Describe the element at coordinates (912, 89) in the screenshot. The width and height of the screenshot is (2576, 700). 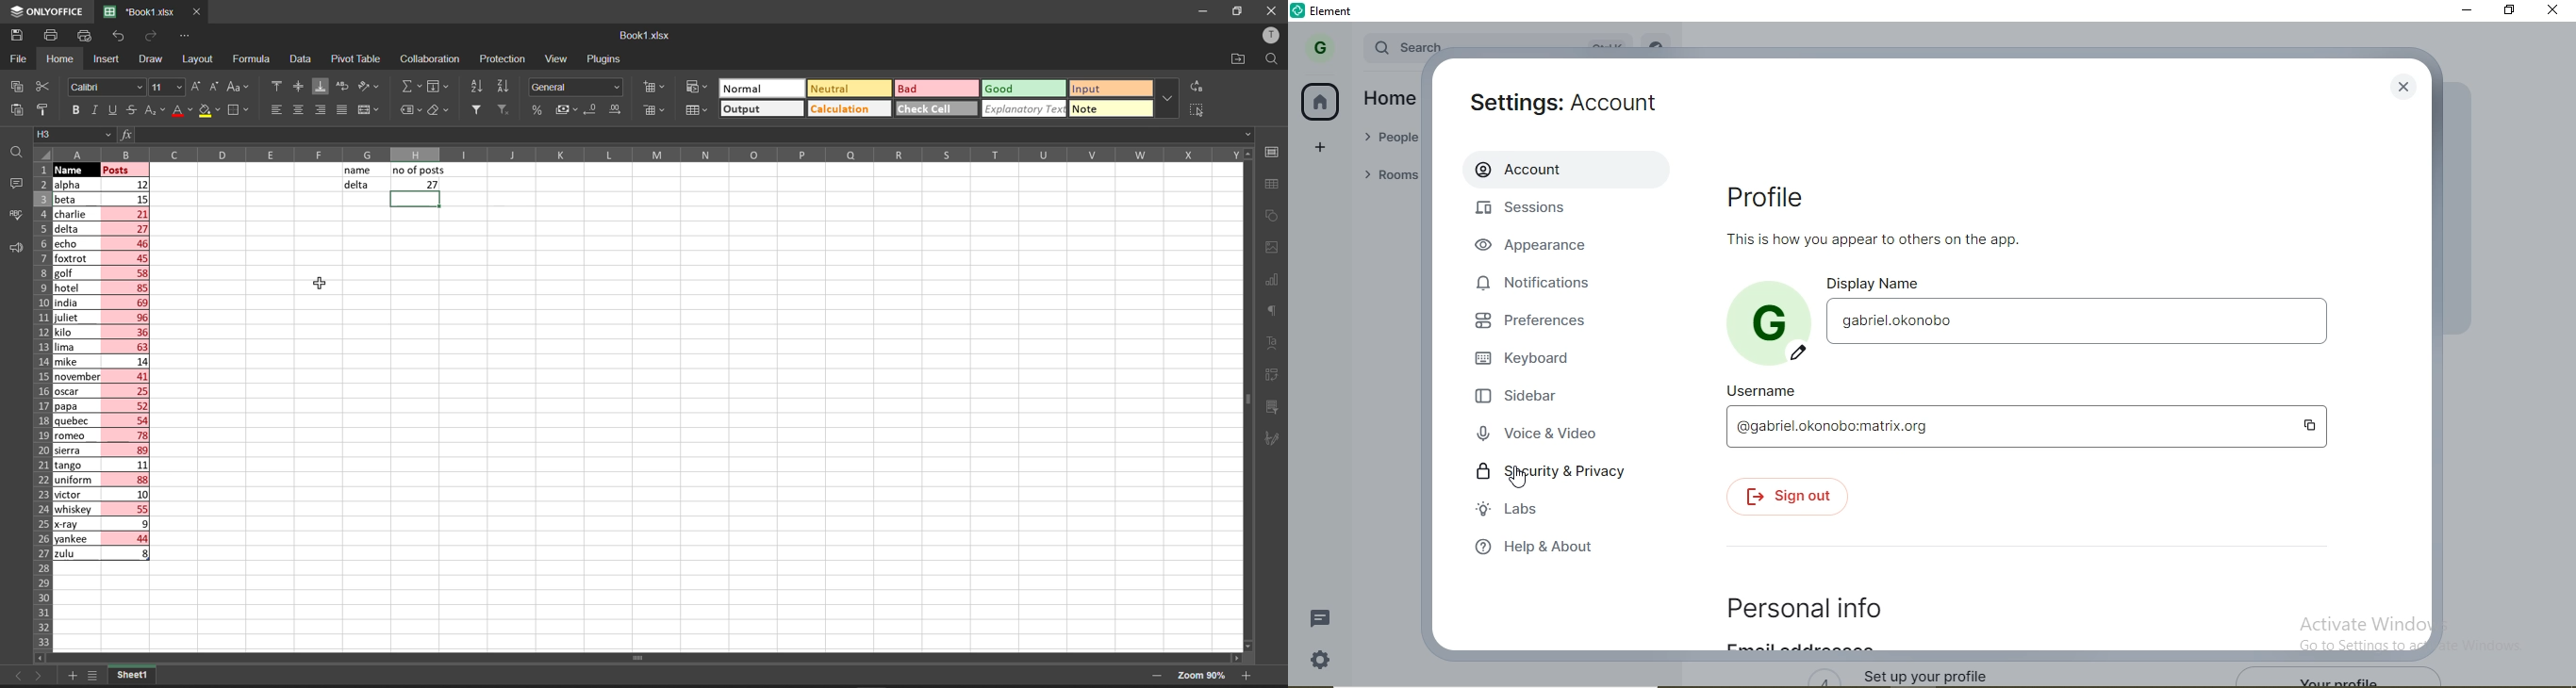
I see `Bad` at that location.